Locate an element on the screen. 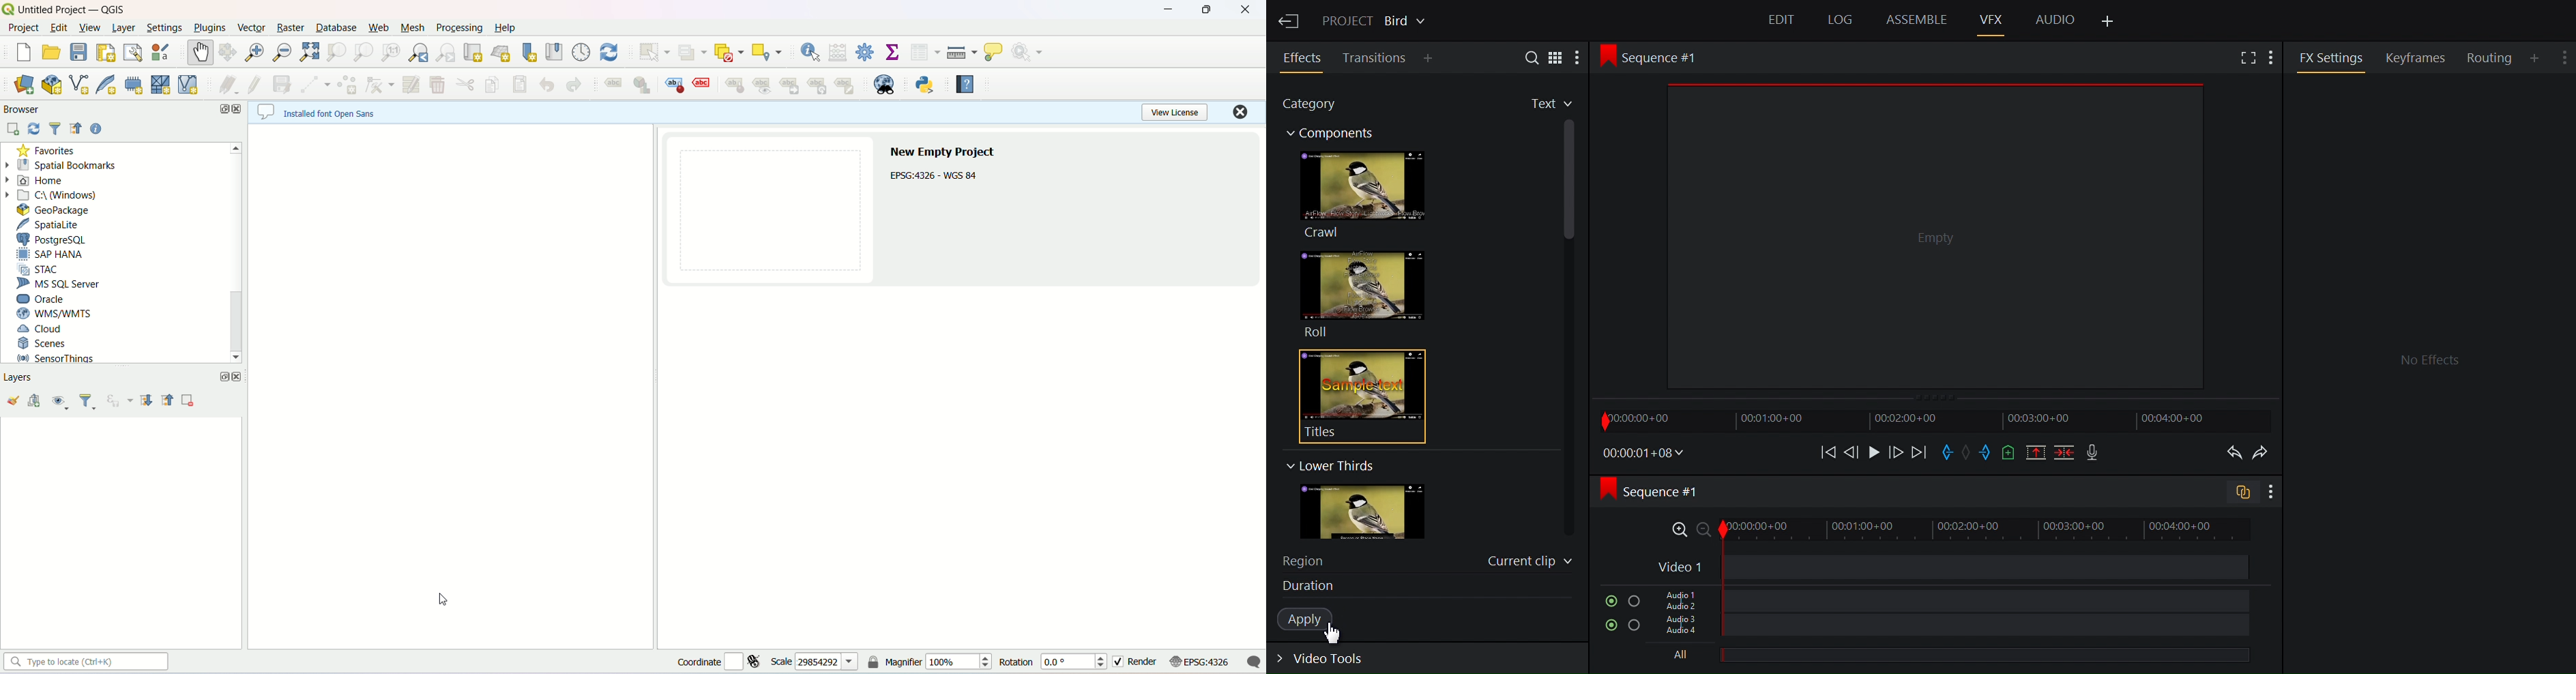  filter is located at coordinates (55, 128).